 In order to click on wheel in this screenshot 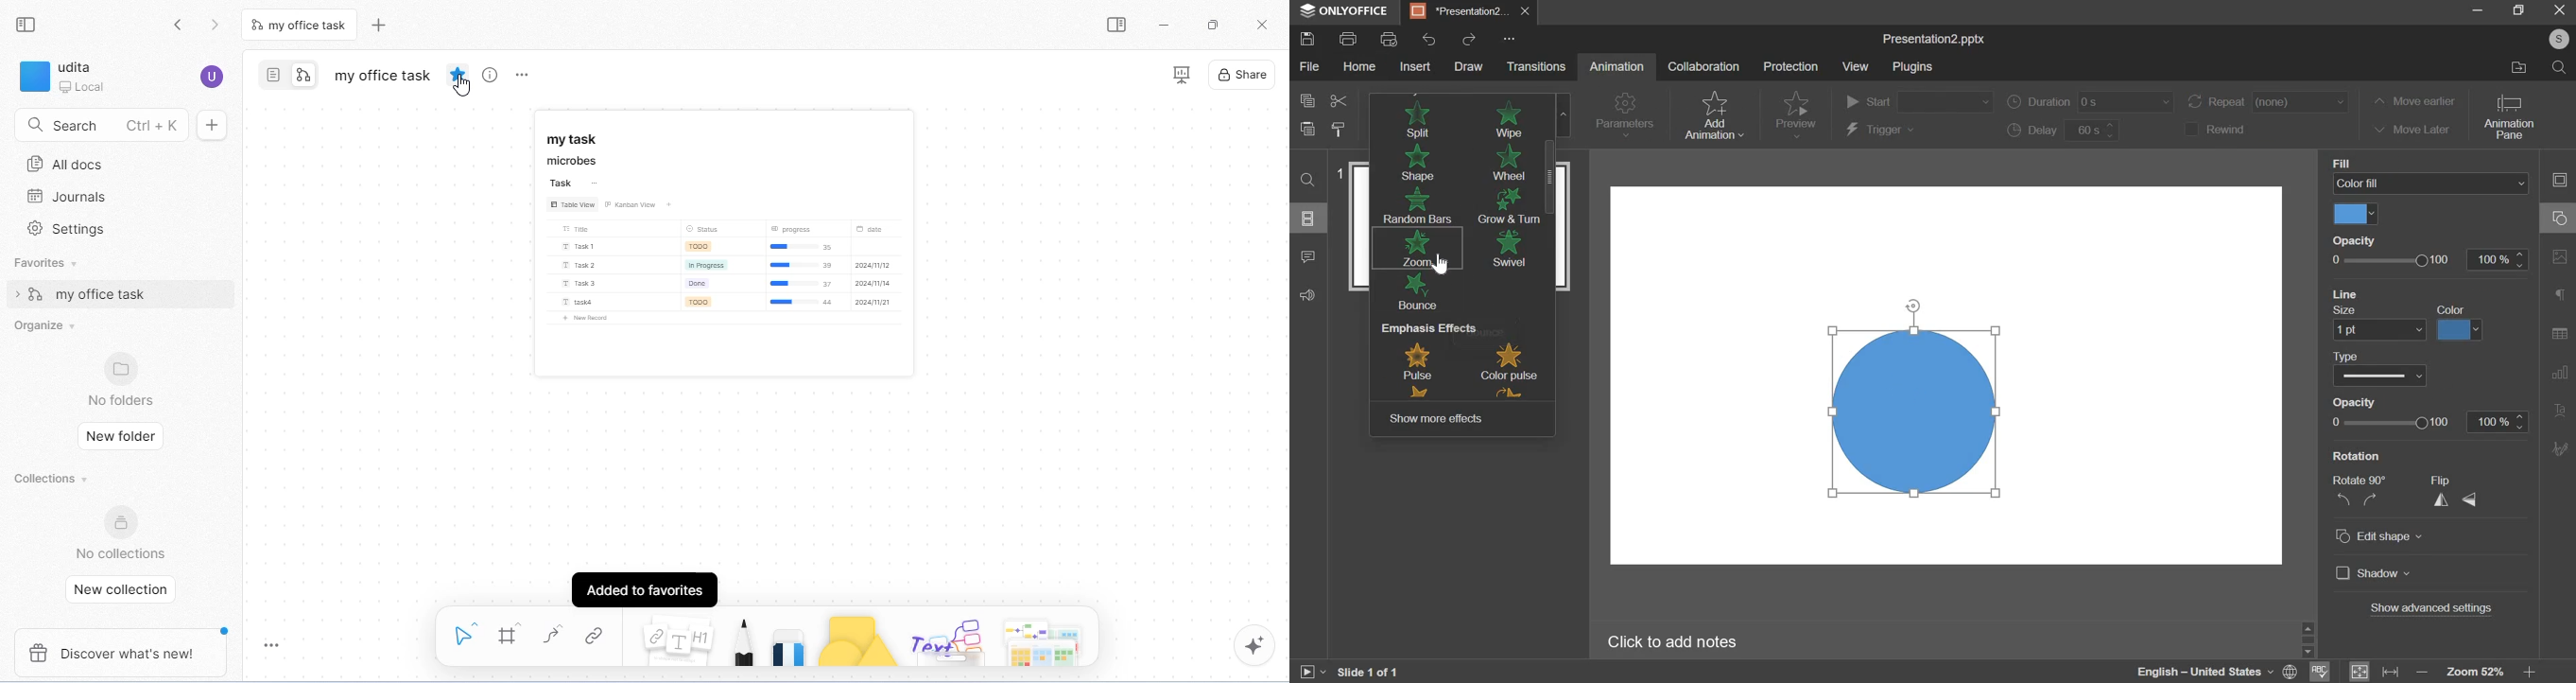, I will do `click(1509, 162)`.